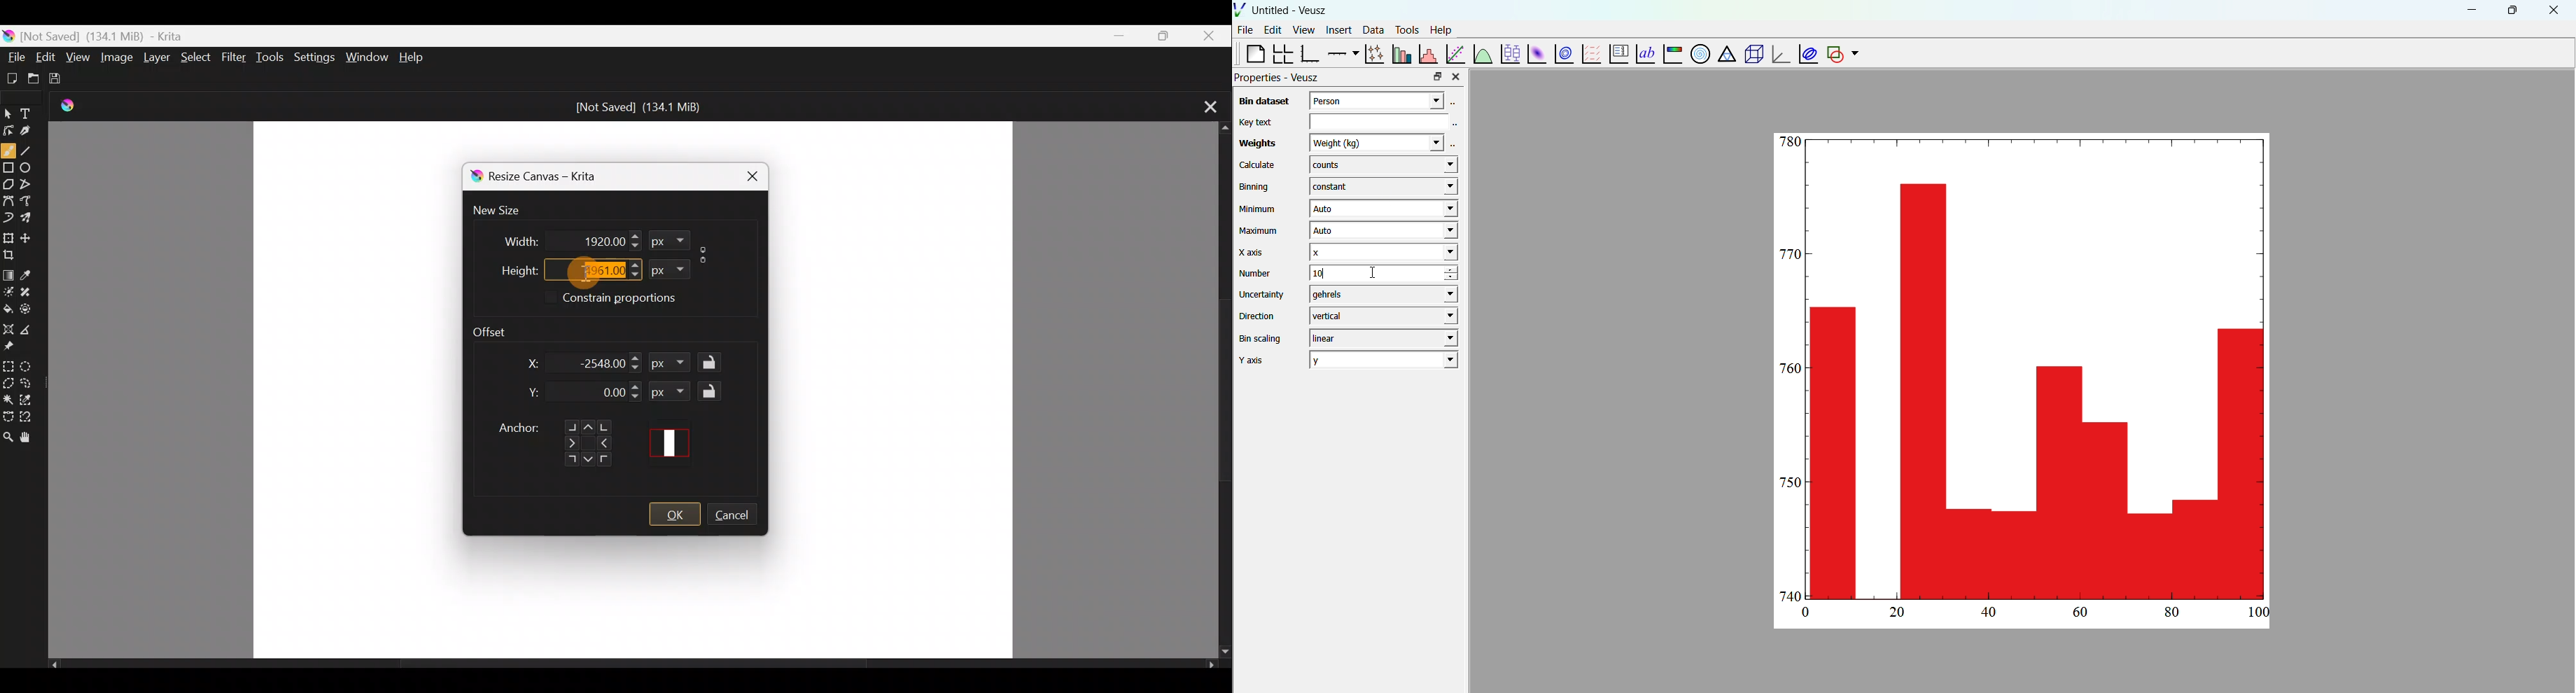 The width and height of the screenshot is (2576, 700). Describe the element at coordinates (31, 180) in the screenshot. I see `Polyline tool` at that location.